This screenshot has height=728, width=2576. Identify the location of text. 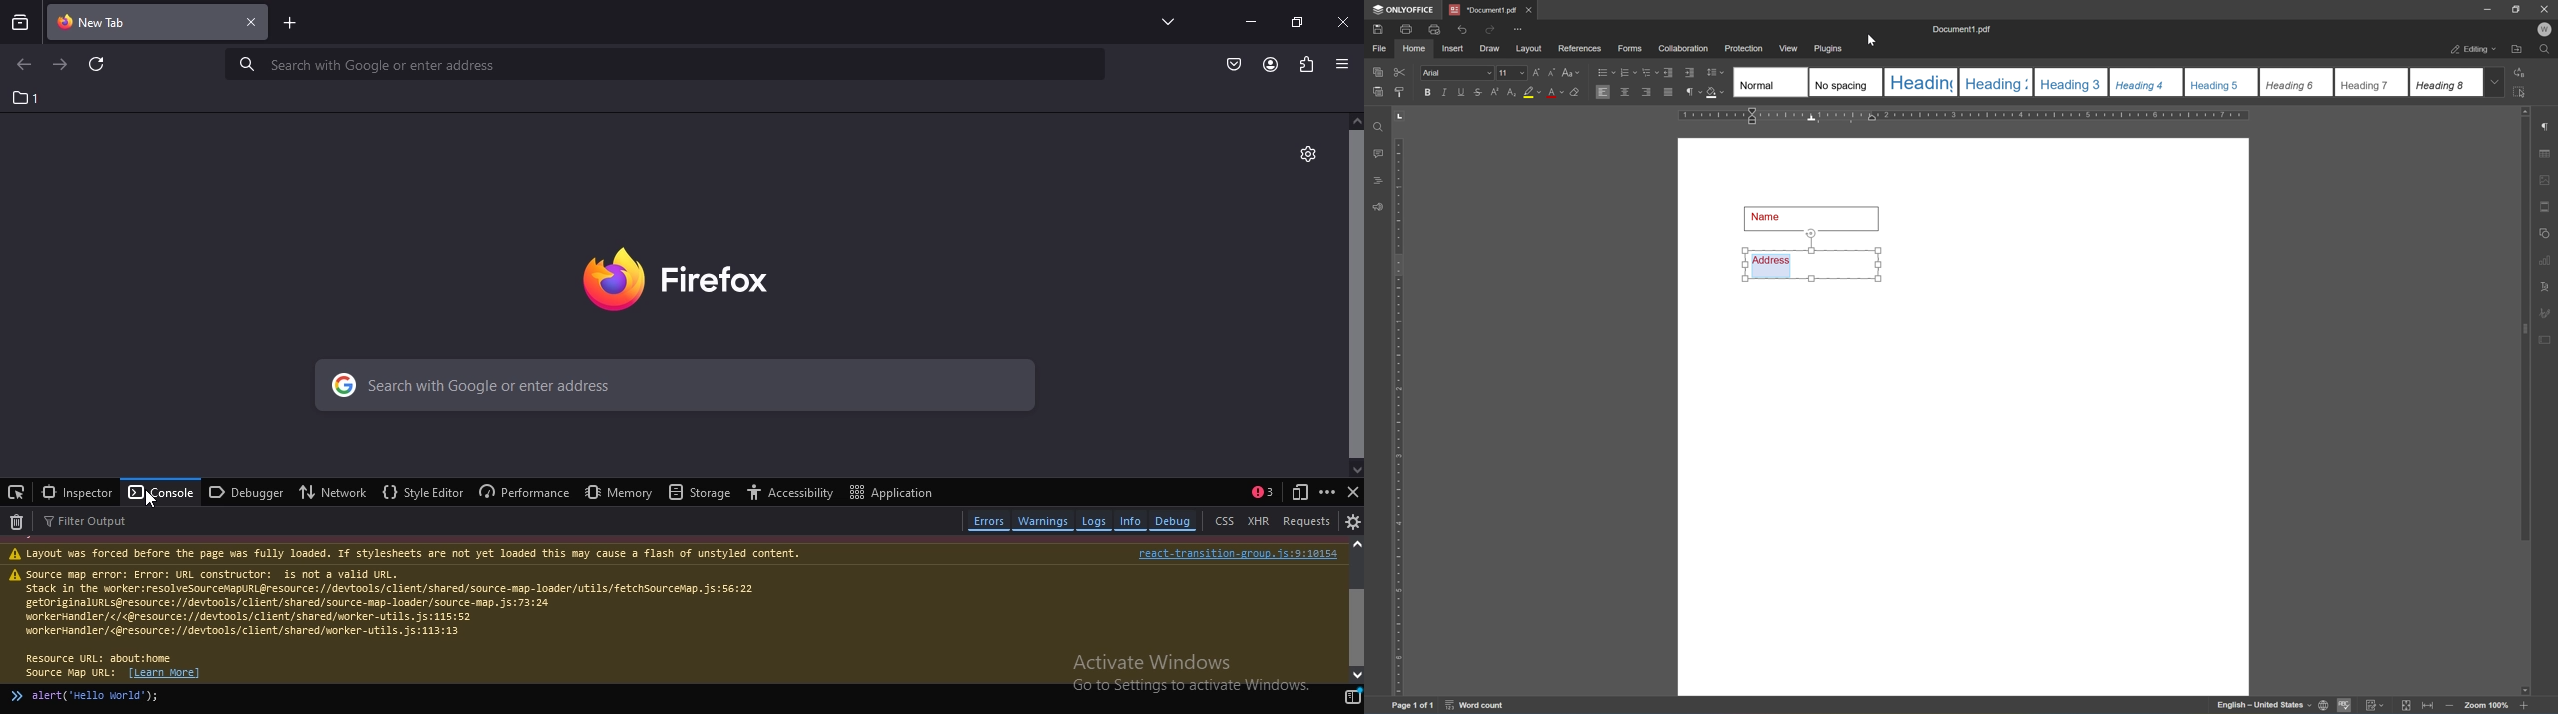
(672, 614).